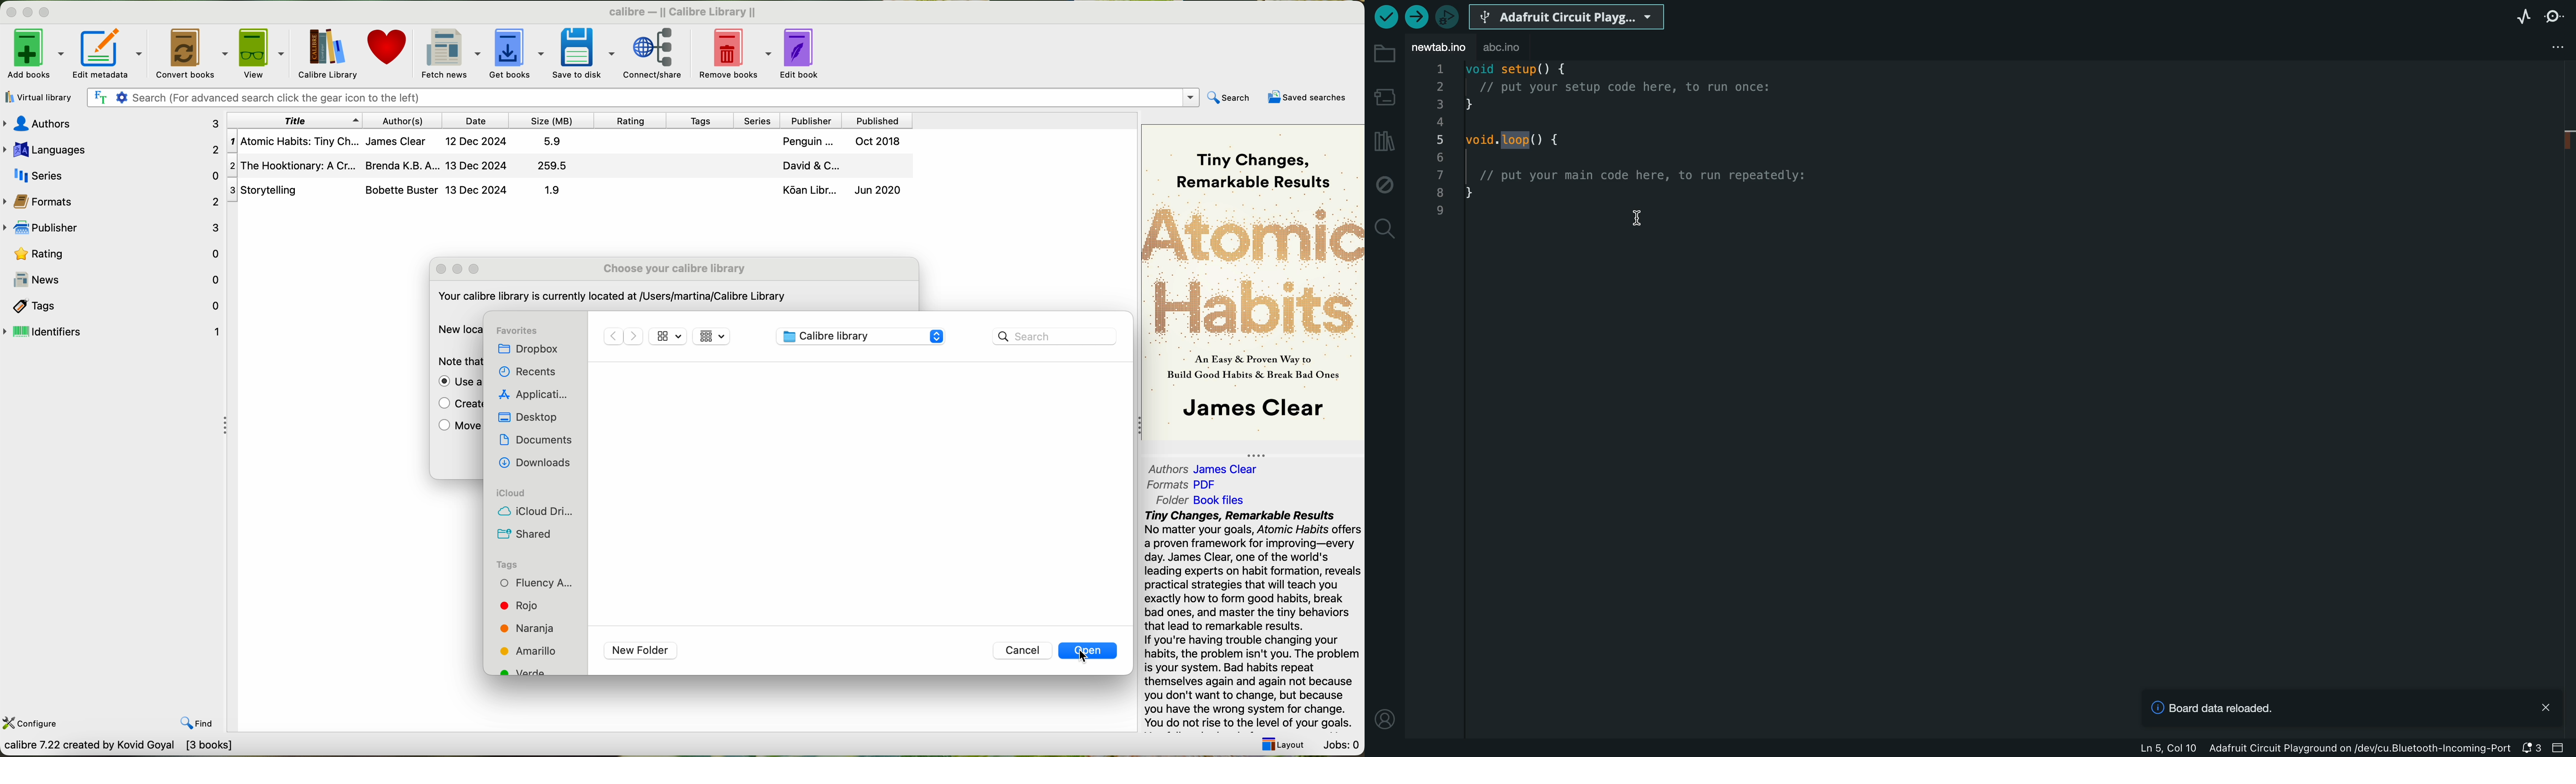 The image size is (2576, 784). What do you see at coordinates (839, 192) in the screenshot?
I see `Ko6an Libr... Jun 2020` at bounding box center [839, 192].